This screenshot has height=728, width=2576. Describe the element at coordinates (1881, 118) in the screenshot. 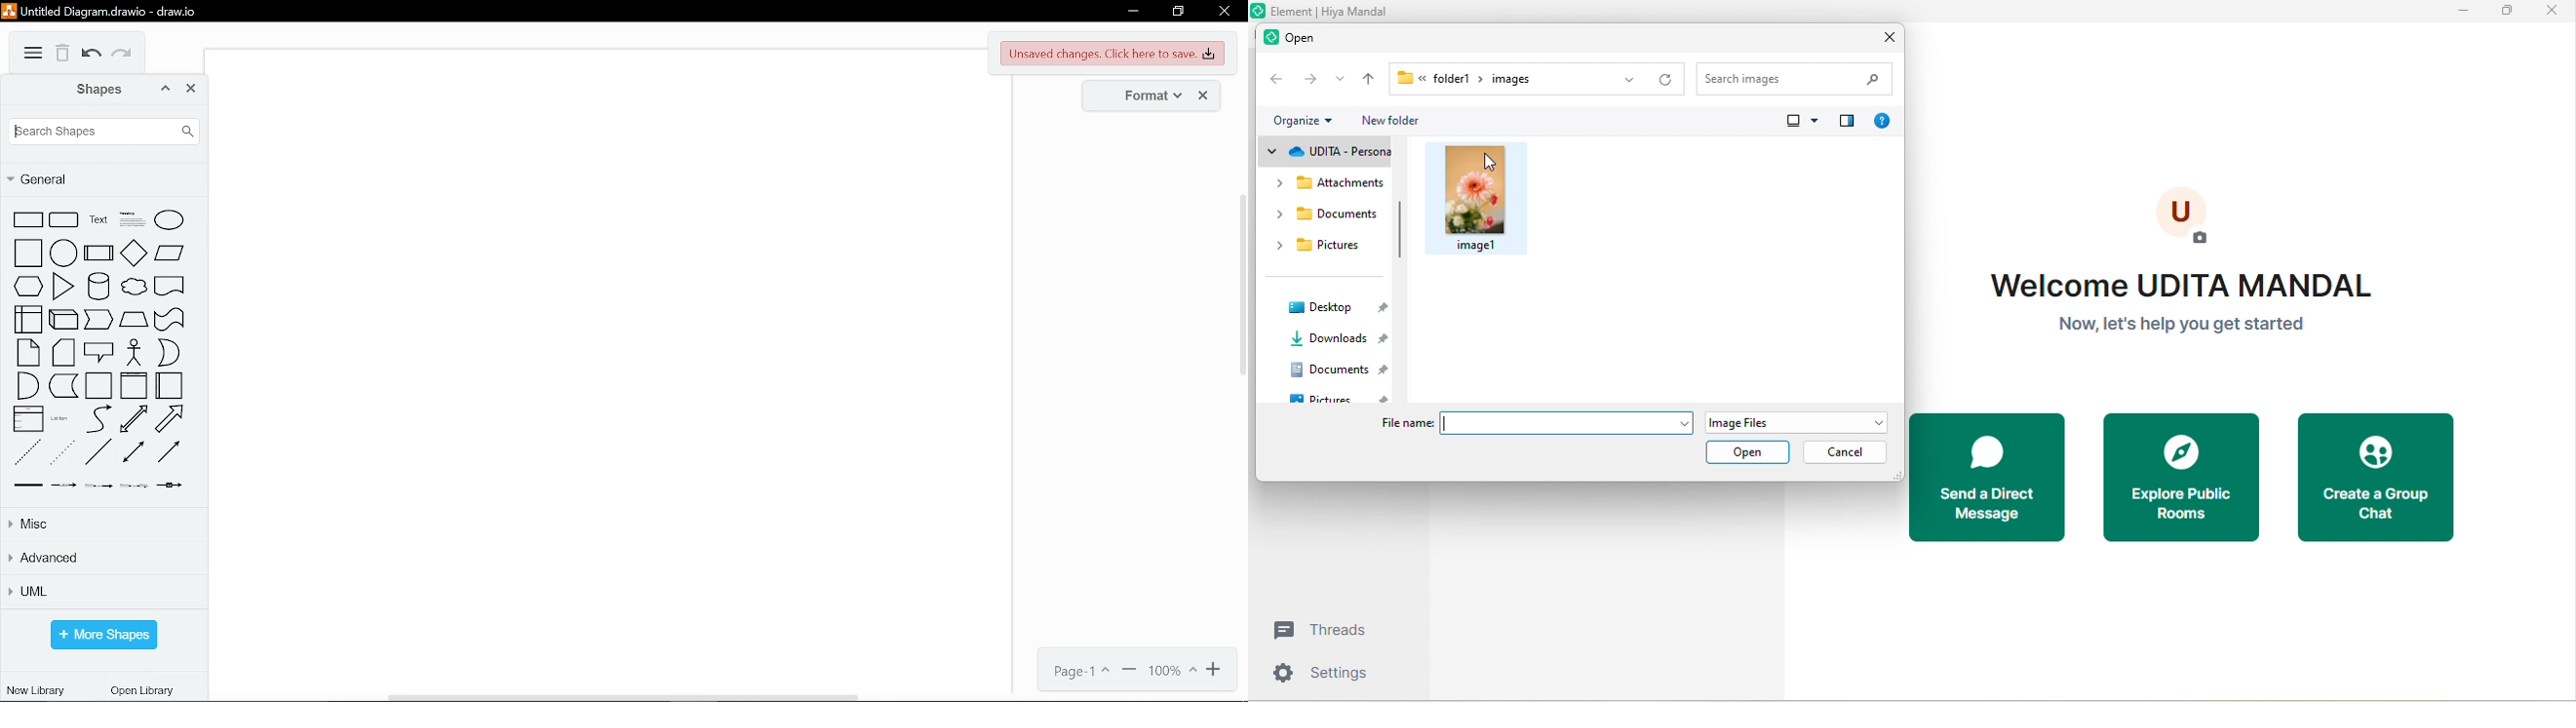

I see `help` at that location.